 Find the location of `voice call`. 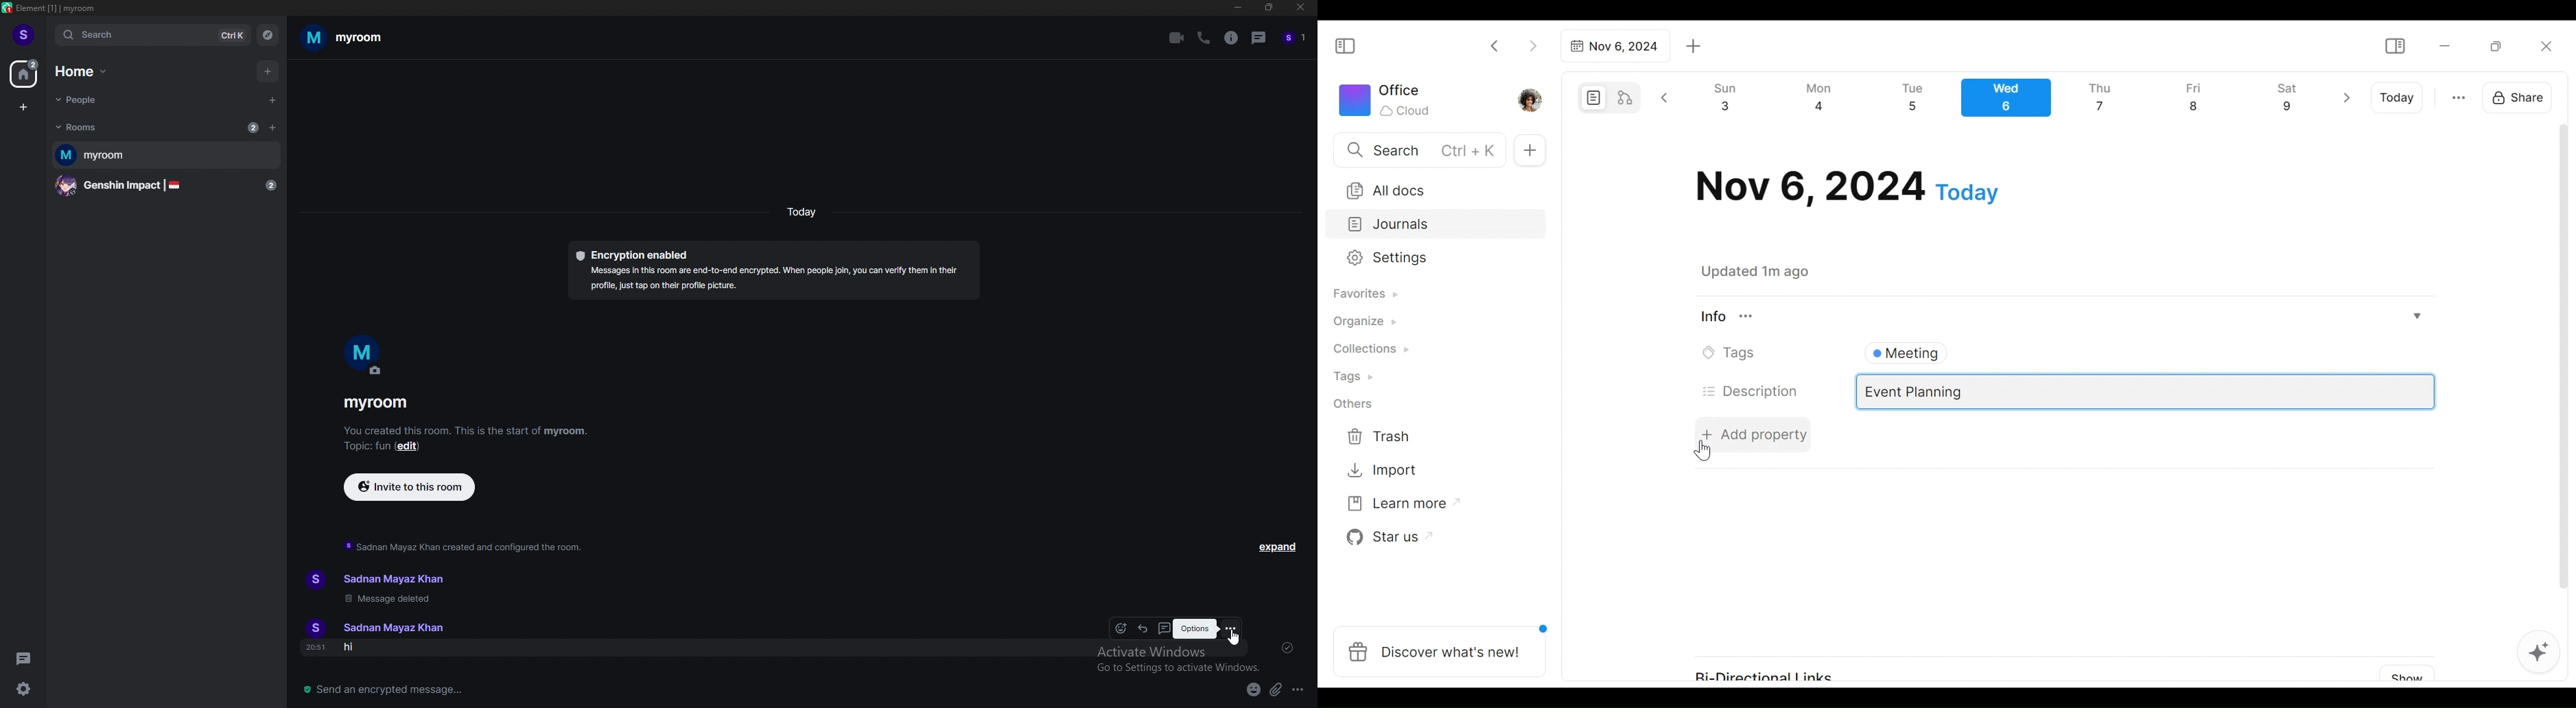

voice call is located at coordinates (1206, 38).